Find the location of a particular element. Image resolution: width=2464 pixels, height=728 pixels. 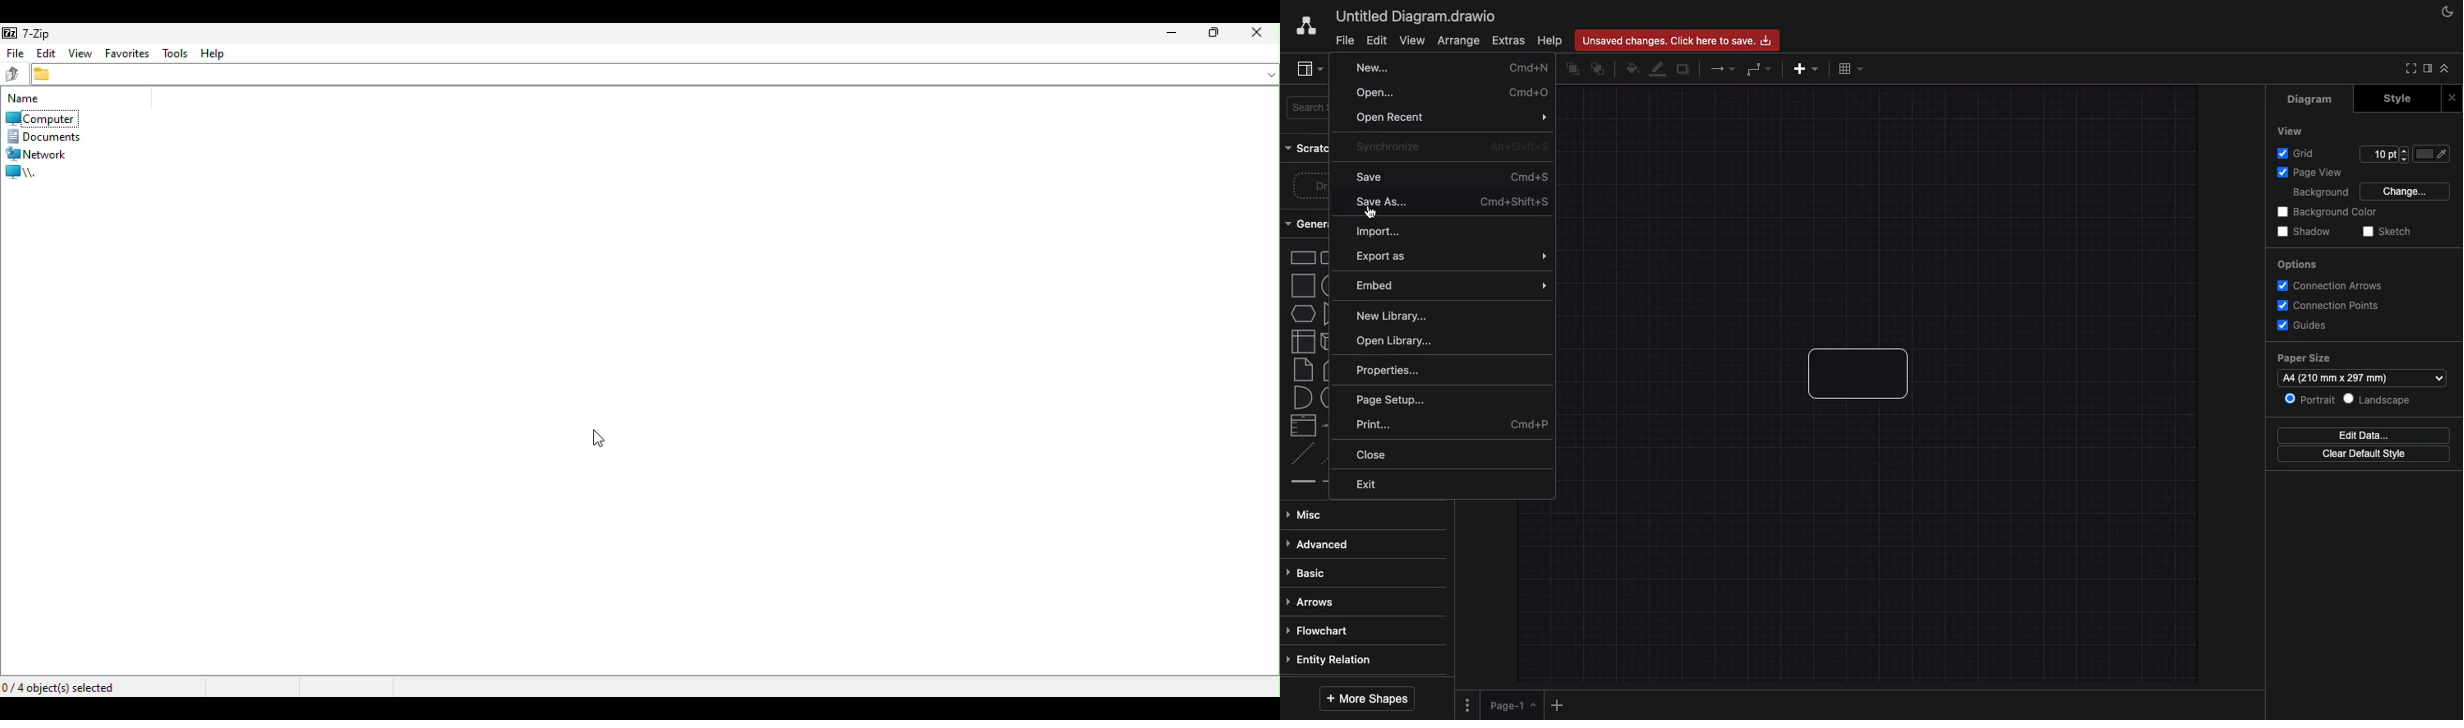

Connection arrows is located at coordinates (2334, 286).